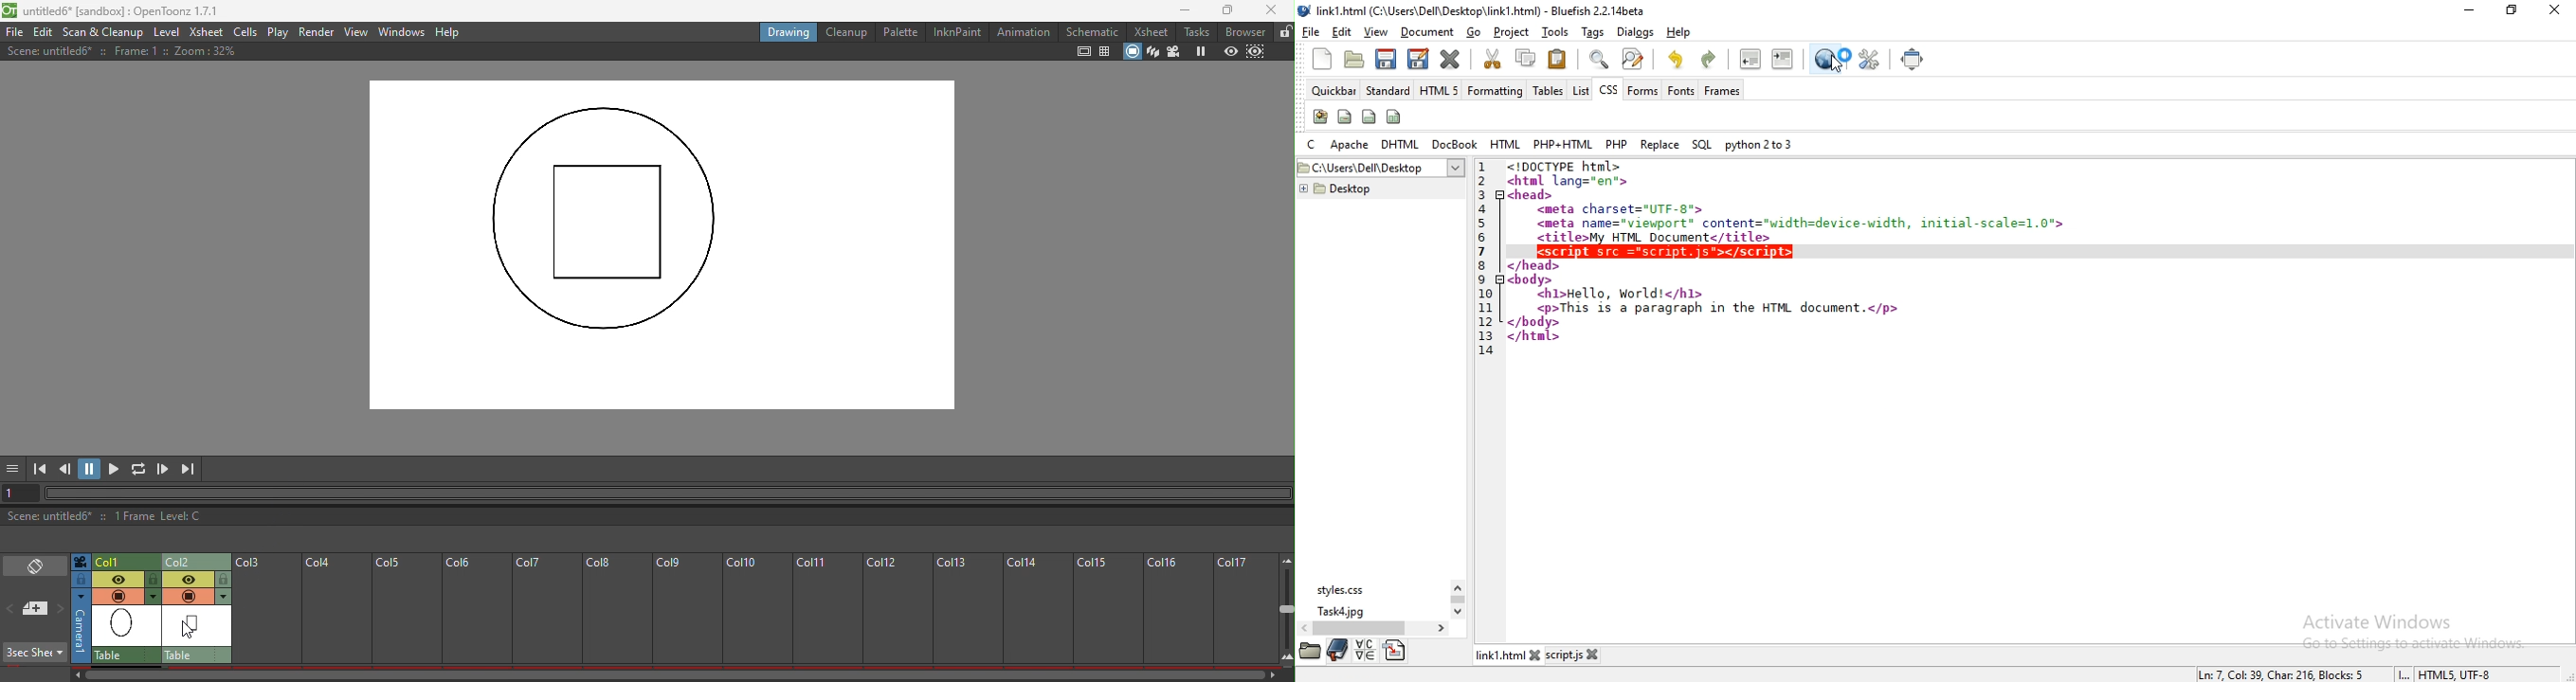  What do you see at coordinates (36, 653) in the screenshot?
I see `3Sec sheet` at bounding box center [36, 653].